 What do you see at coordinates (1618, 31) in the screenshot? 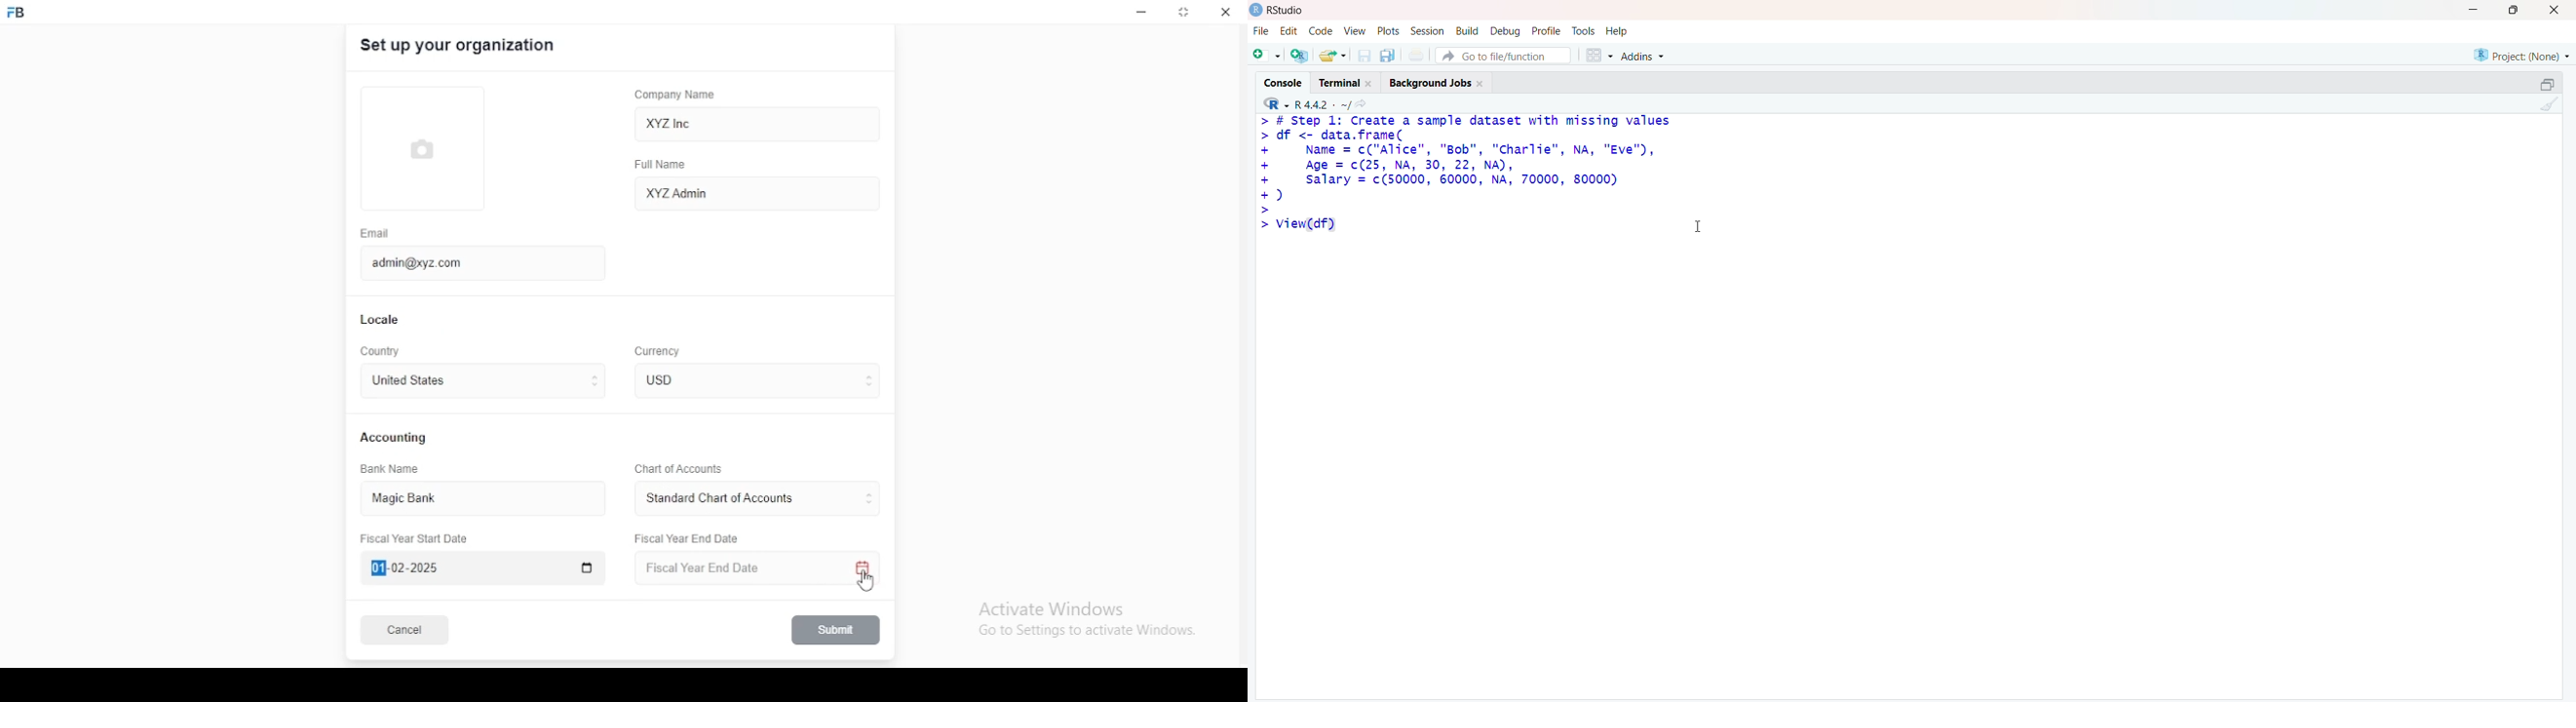
I see `Help` at bounding box center [1618, 31].